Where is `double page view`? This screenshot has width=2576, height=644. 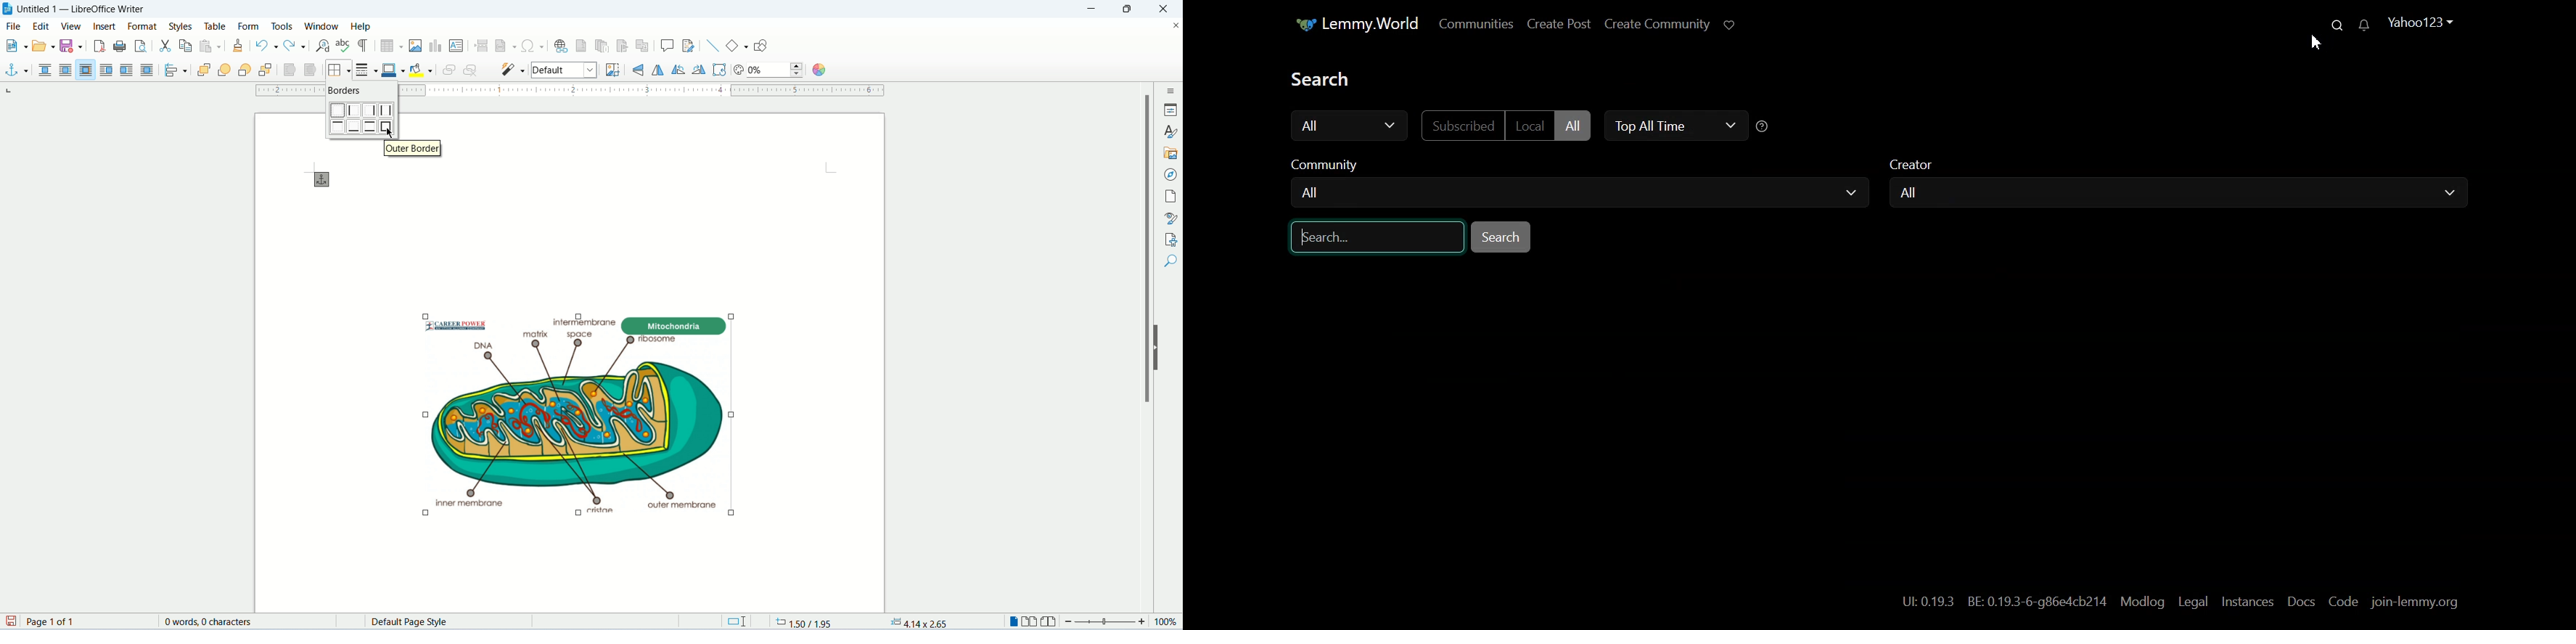
double page view is located at coordinates (1030, 623).